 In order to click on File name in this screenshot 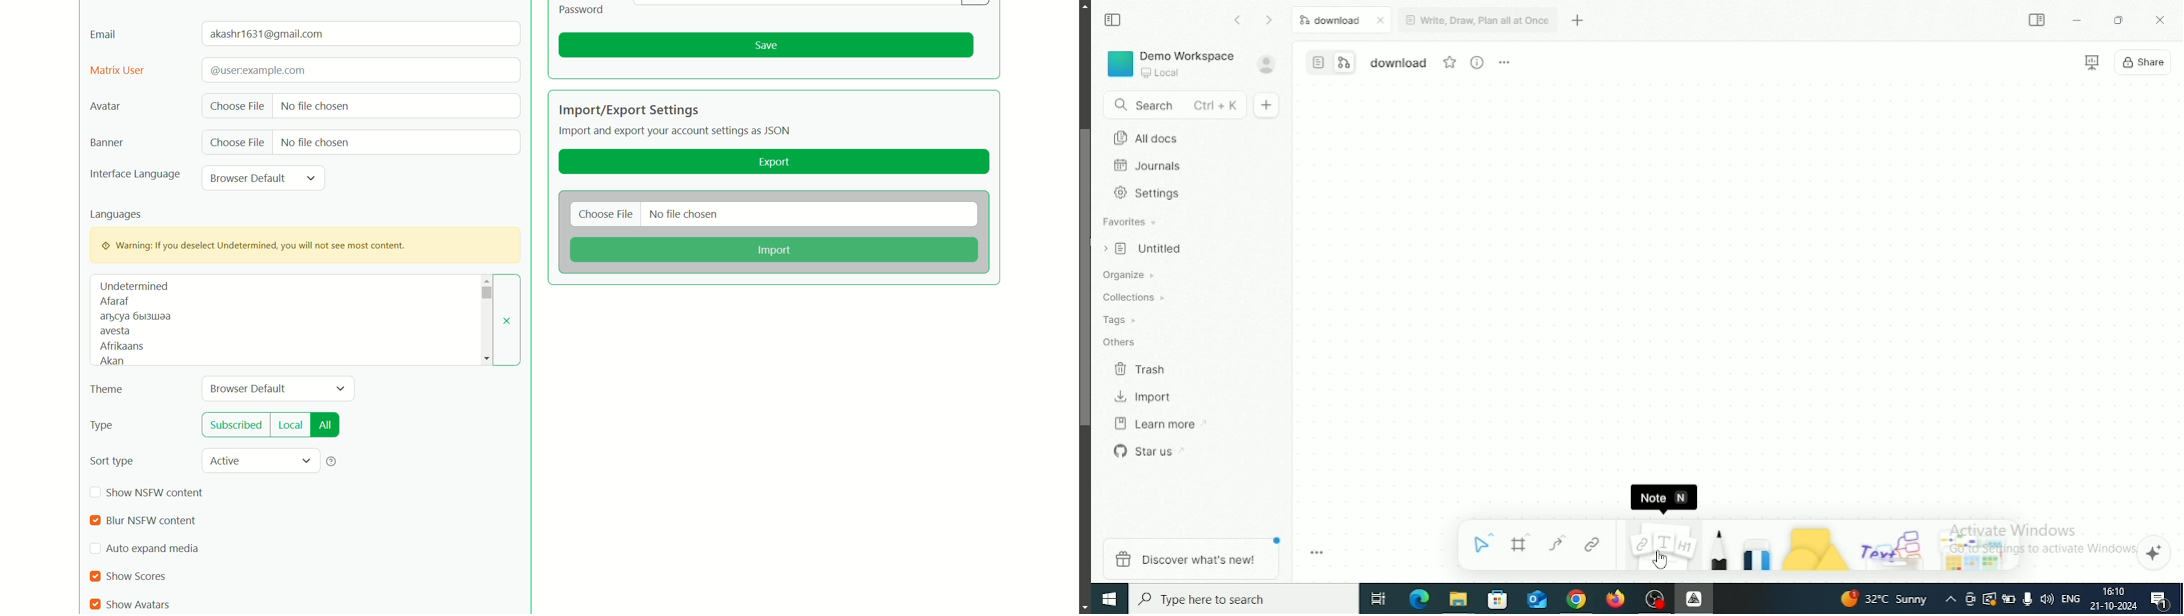, I will do `click(1399, 64)`.